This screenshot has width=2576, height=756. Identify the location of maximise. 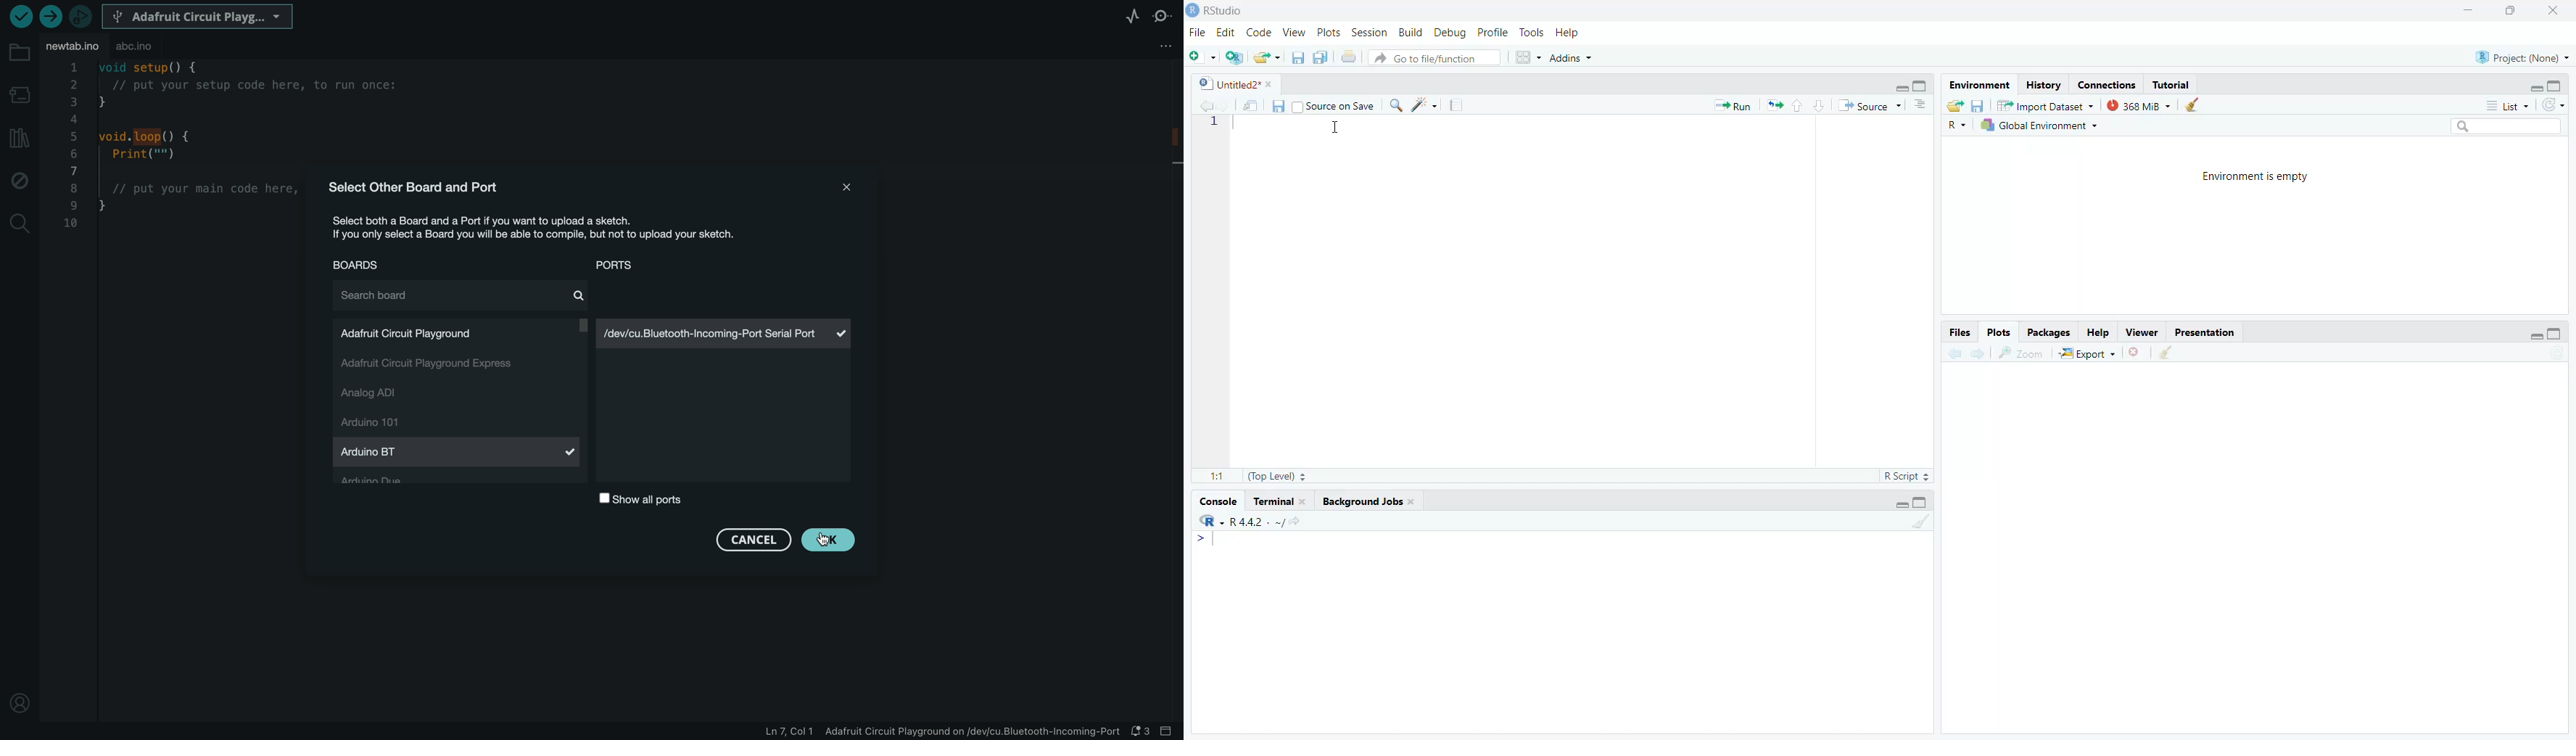
(1919, 86).